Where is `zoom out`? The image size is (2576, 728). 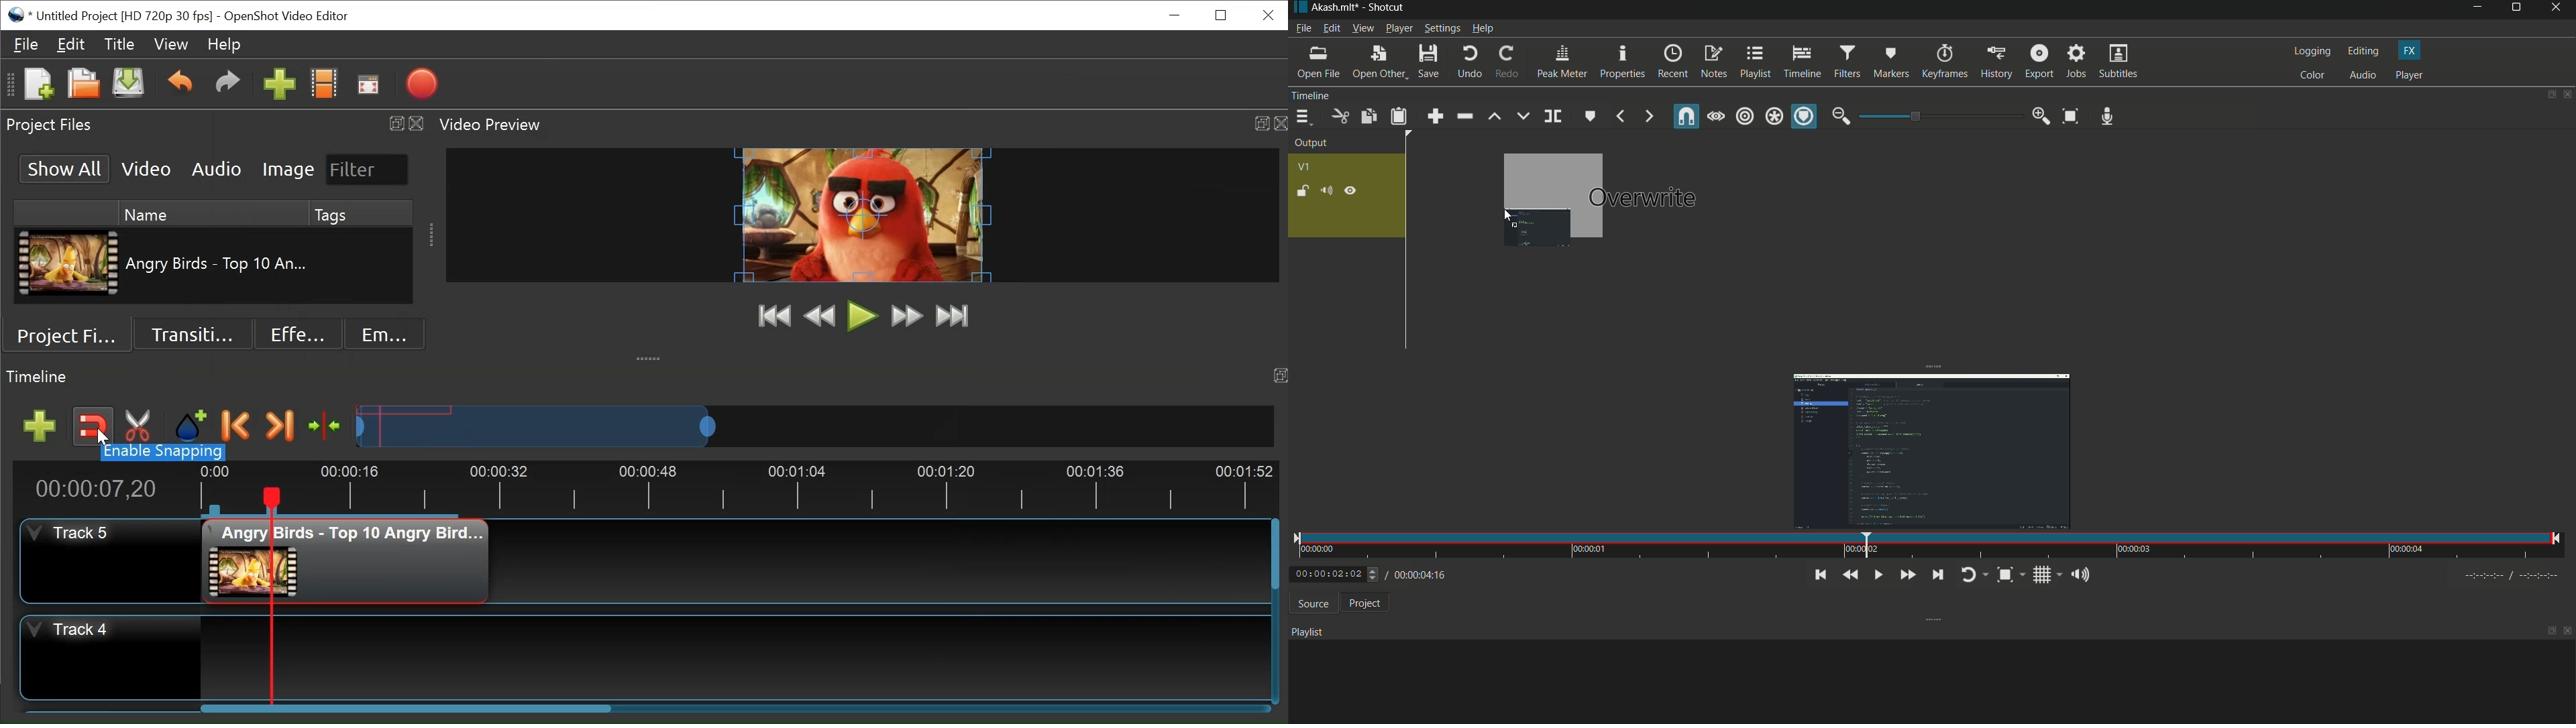 zoom out is located at coordinates (1841, 116).